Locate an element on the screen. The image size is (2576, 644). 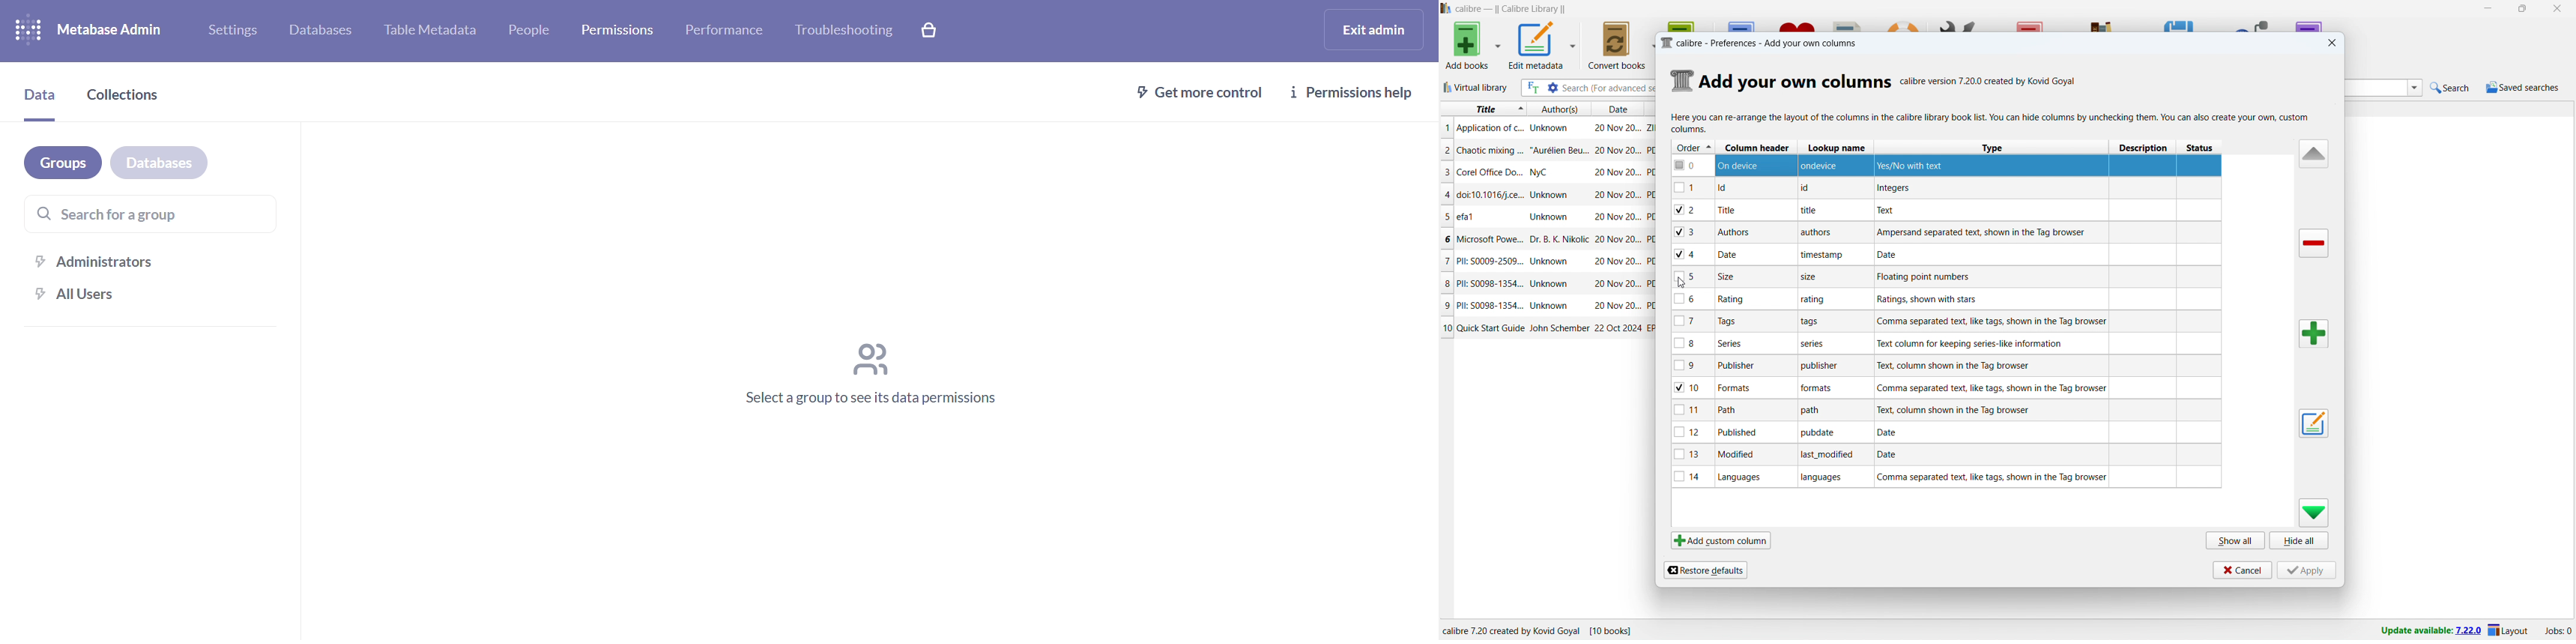
title is located at coordinates (1491, 261).